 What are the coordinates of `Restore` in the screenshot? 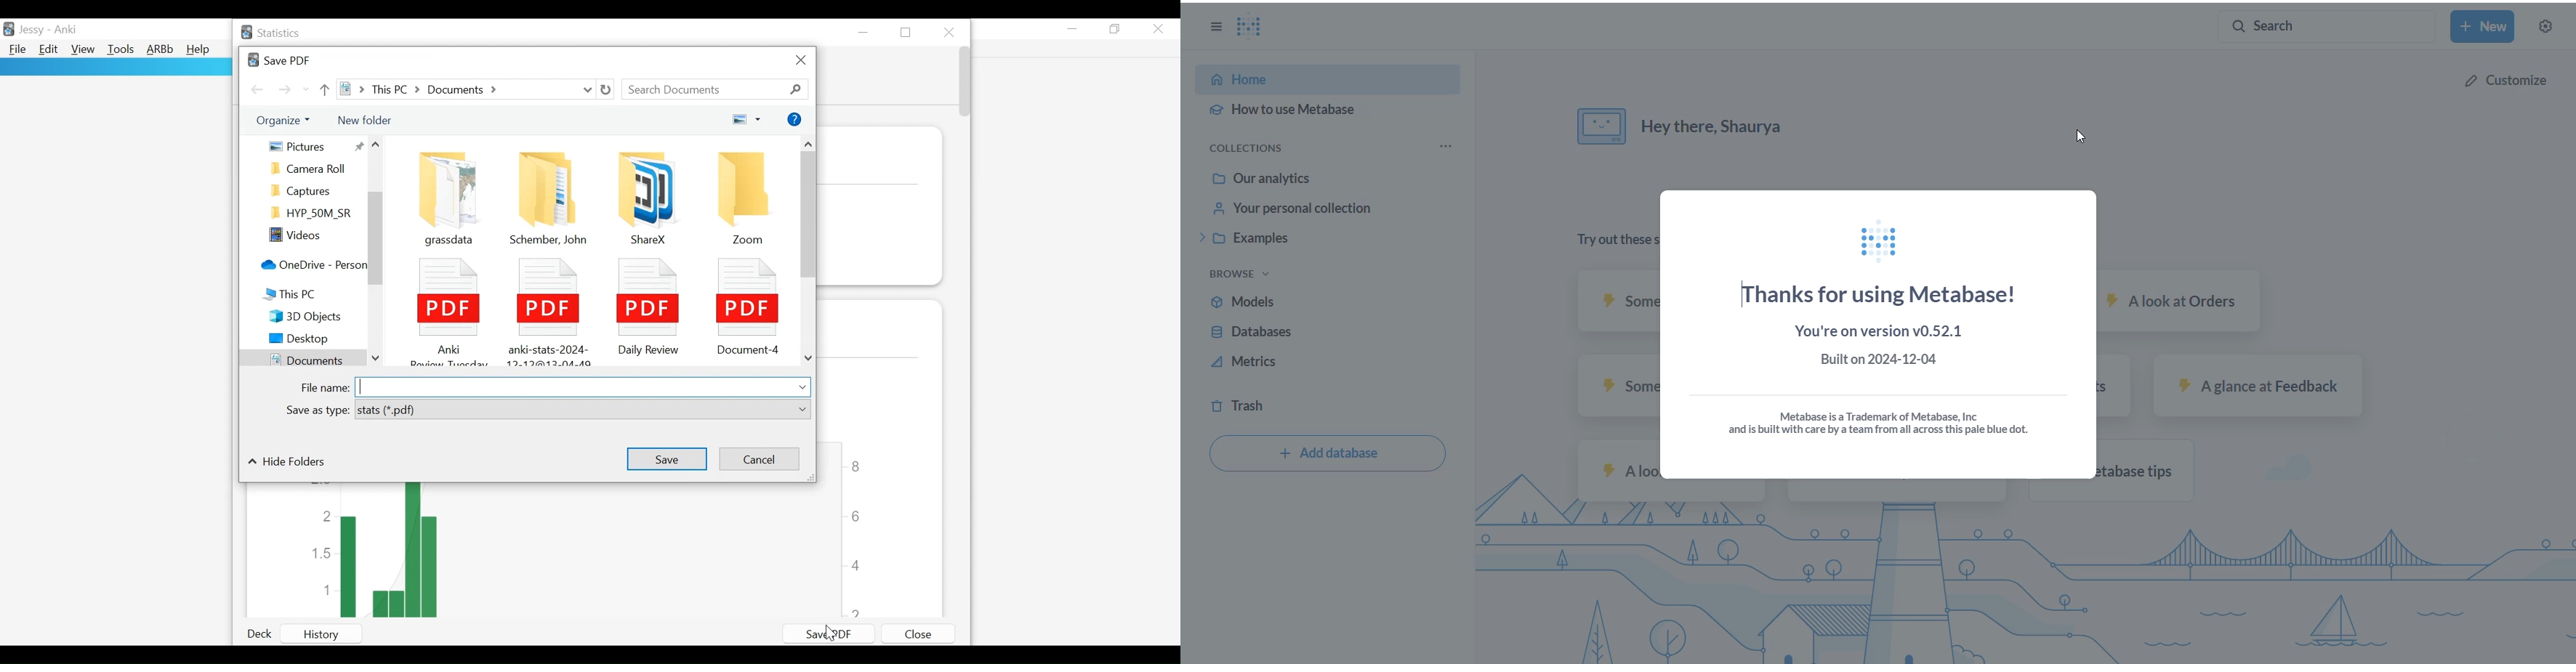 It's located at (909, 32).